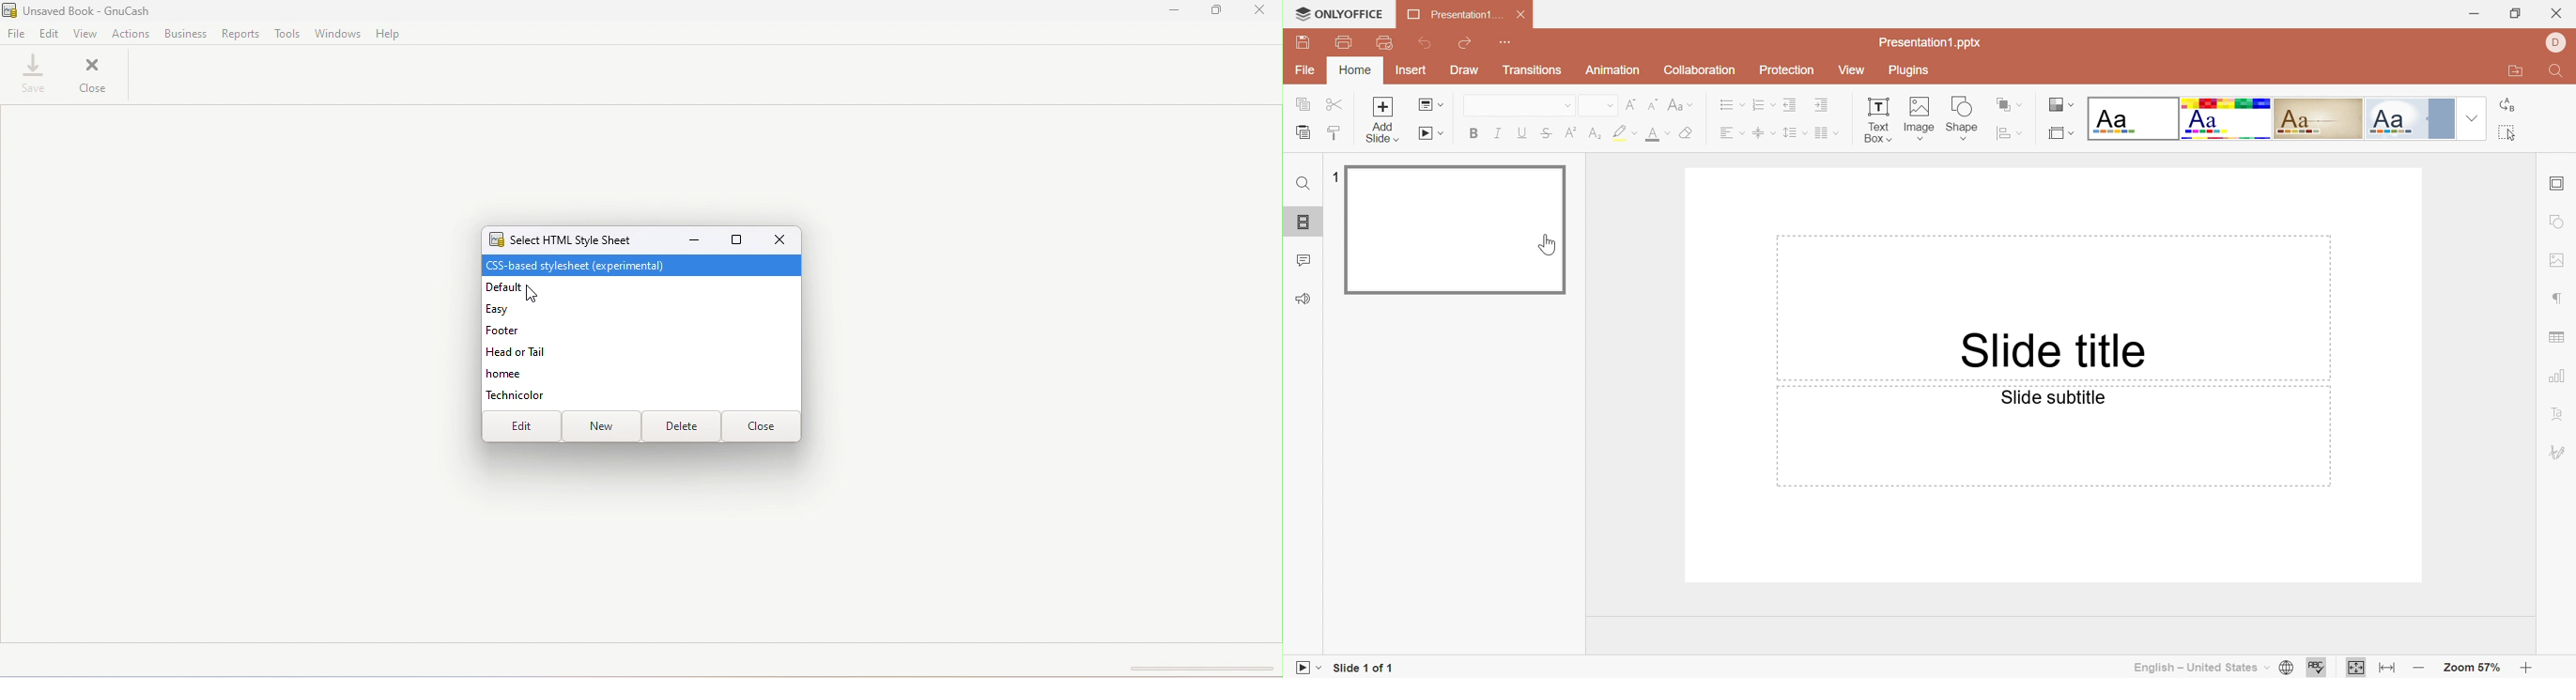 The width and height of the screenshot is (2576, 700). What do you see at coordinates (2193, 669) in the screenshot?
I see `English - United States` at bounding box center [2193, 669].